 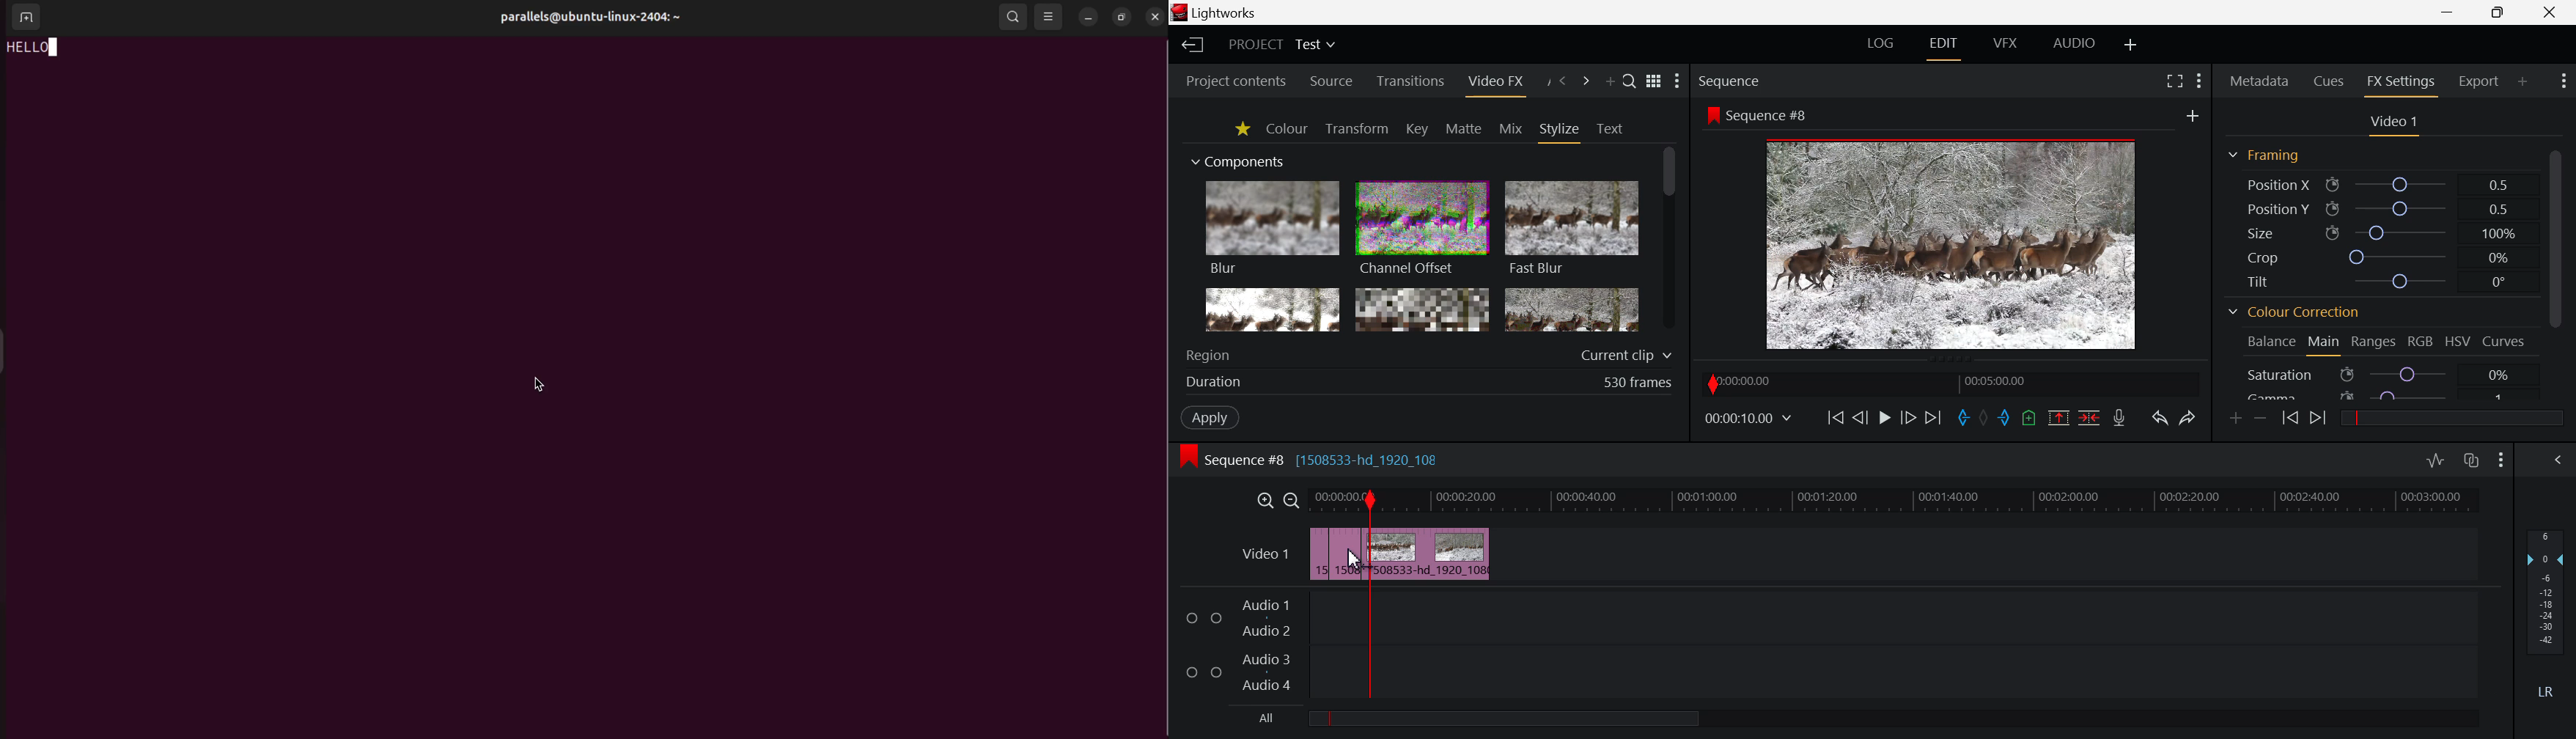 What do you see at coordinates (2258, 82) in the screenshot?
I see `Metadata` at bounding box center [2258, 82].